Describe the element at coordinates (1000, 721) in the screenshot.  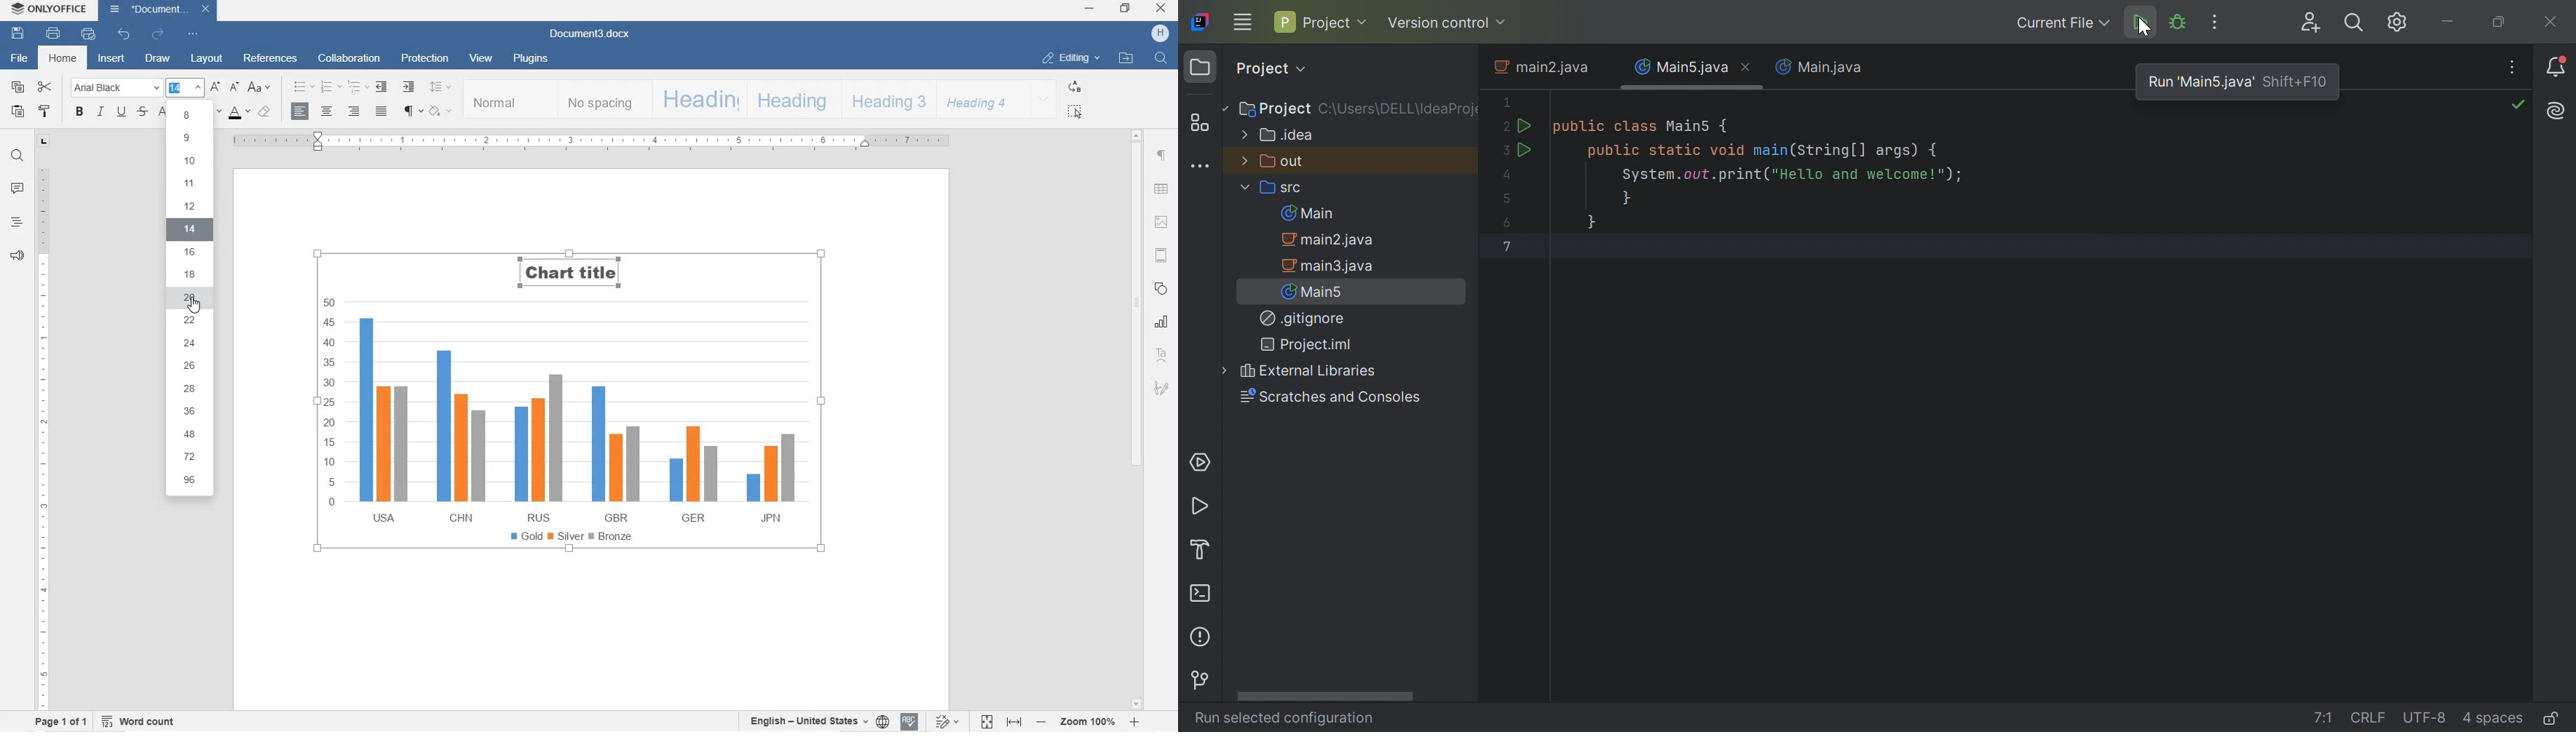
I see `FIT TO PAGE OR WIDTH` at that location.